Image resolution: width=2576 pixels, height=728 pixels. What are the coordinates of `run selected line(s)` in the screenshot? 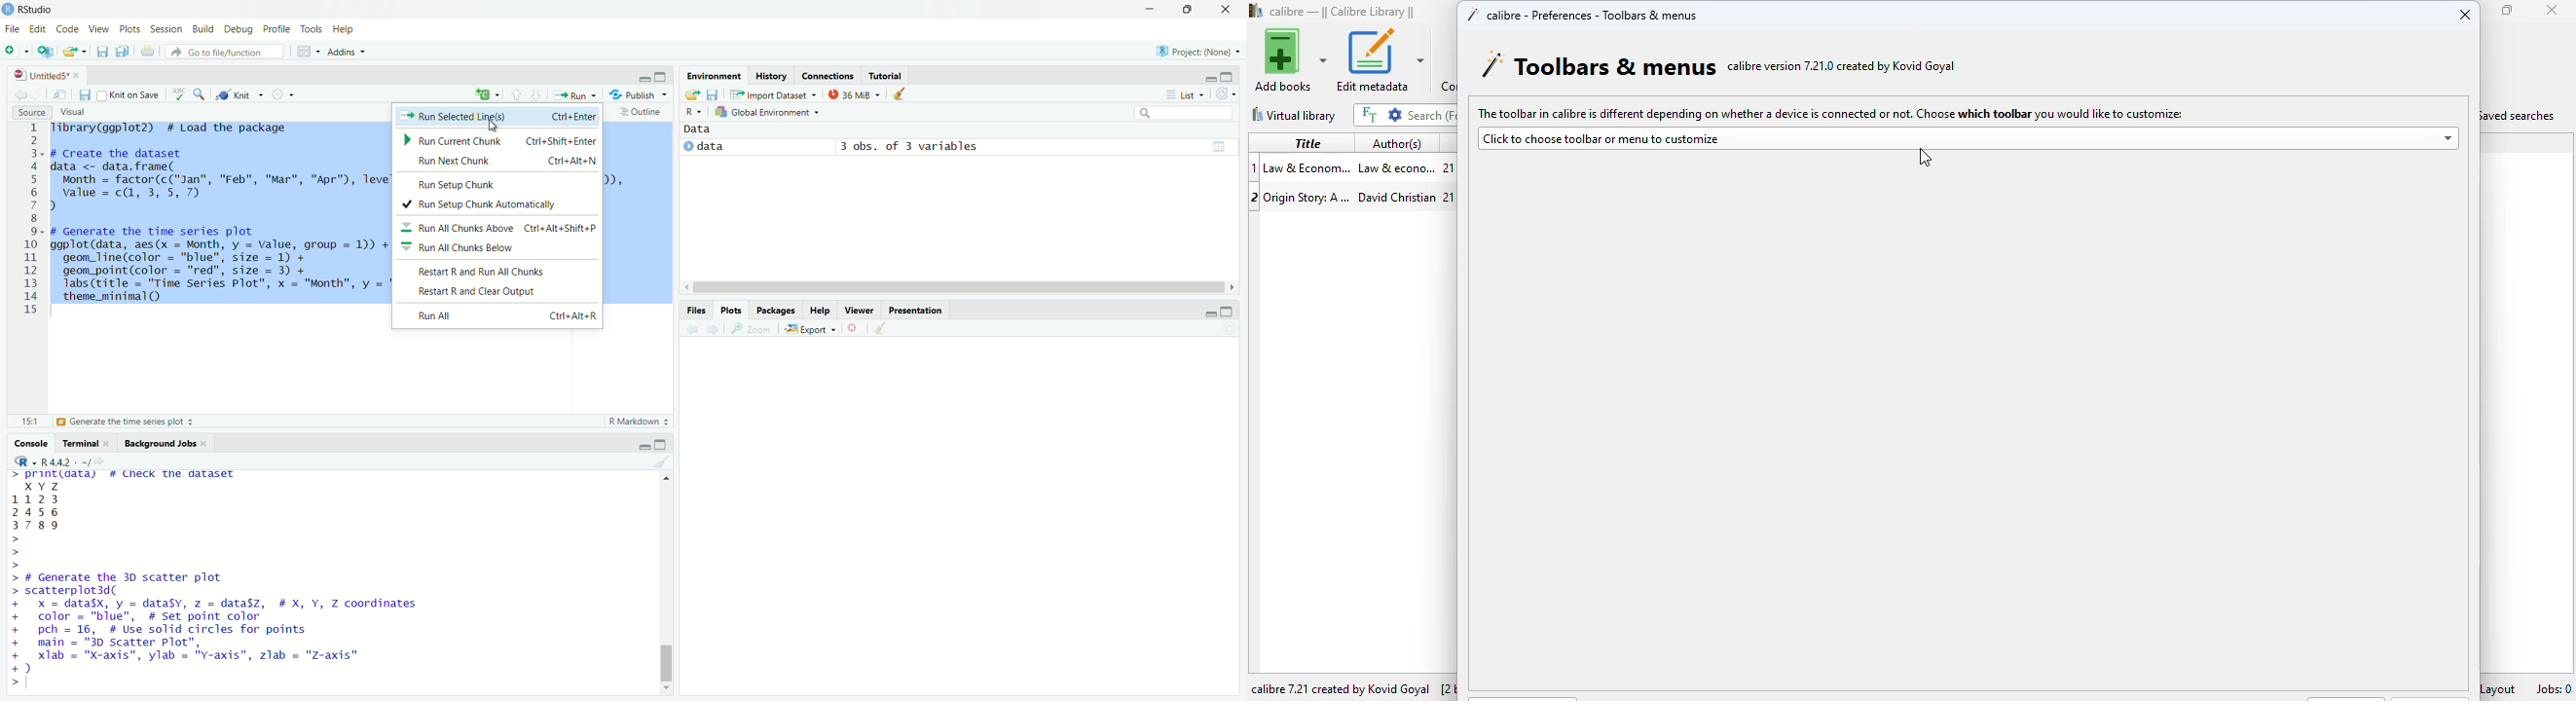 It's located at (498, 118).